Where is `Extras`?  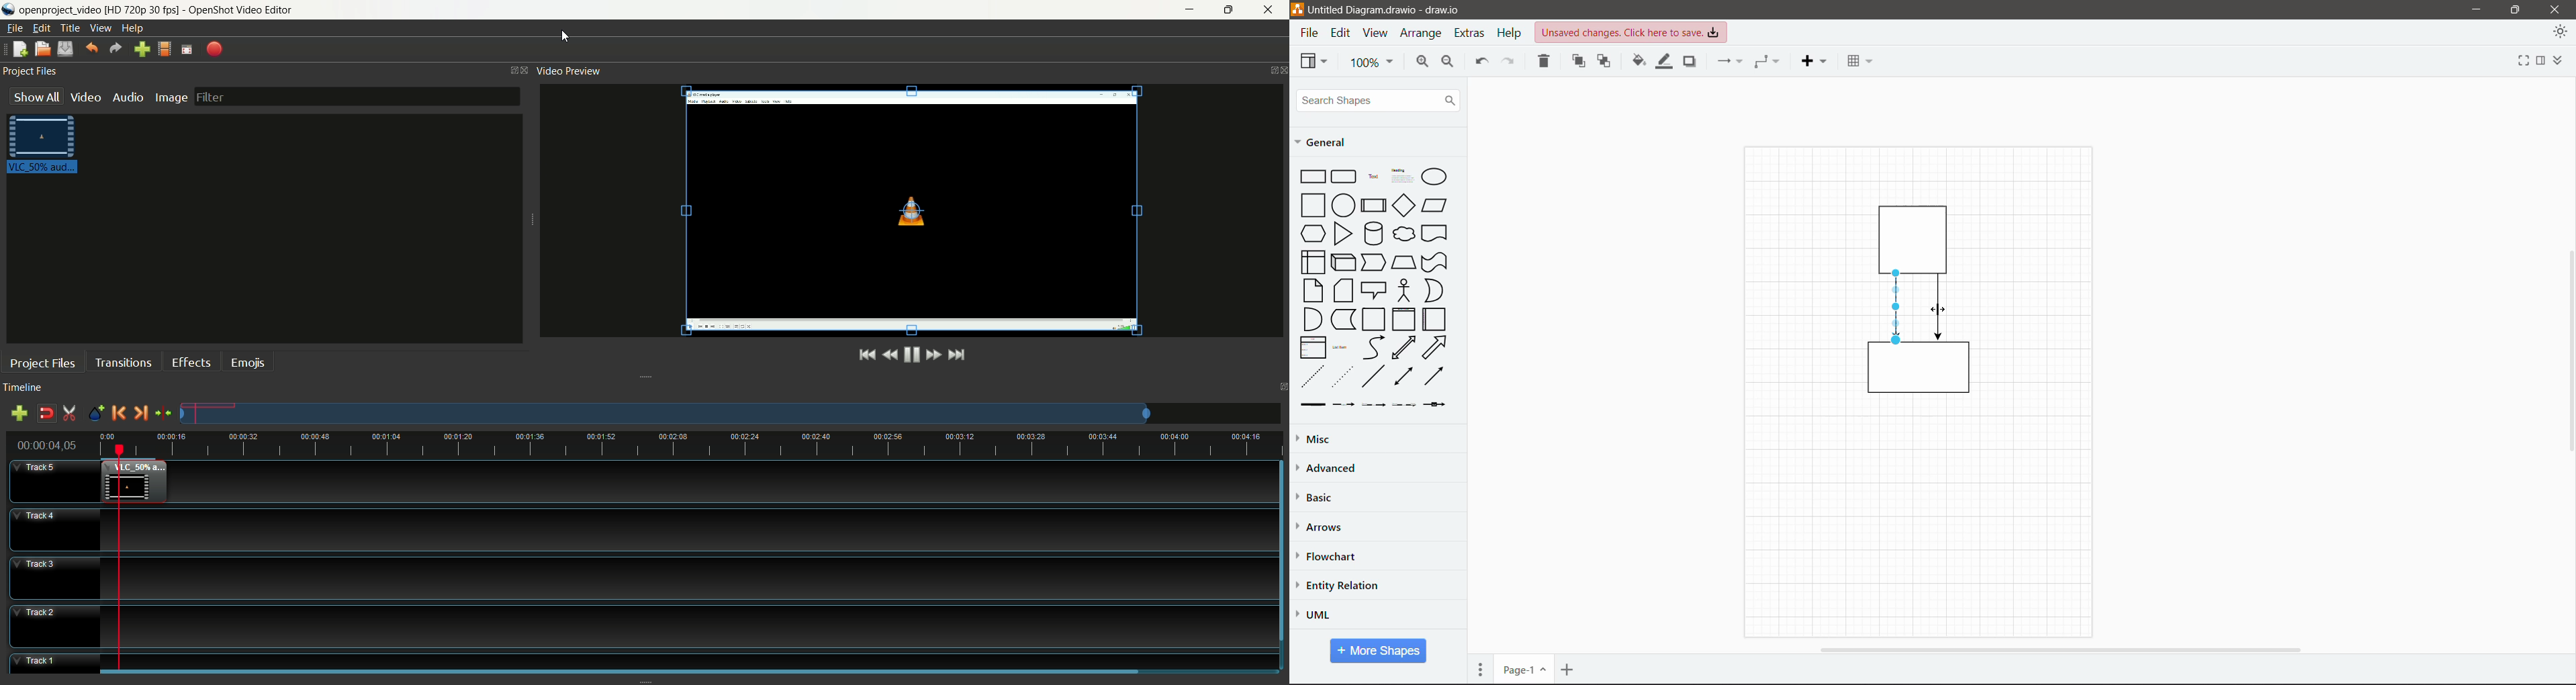
Extras is located at coordinates (1471, 34).